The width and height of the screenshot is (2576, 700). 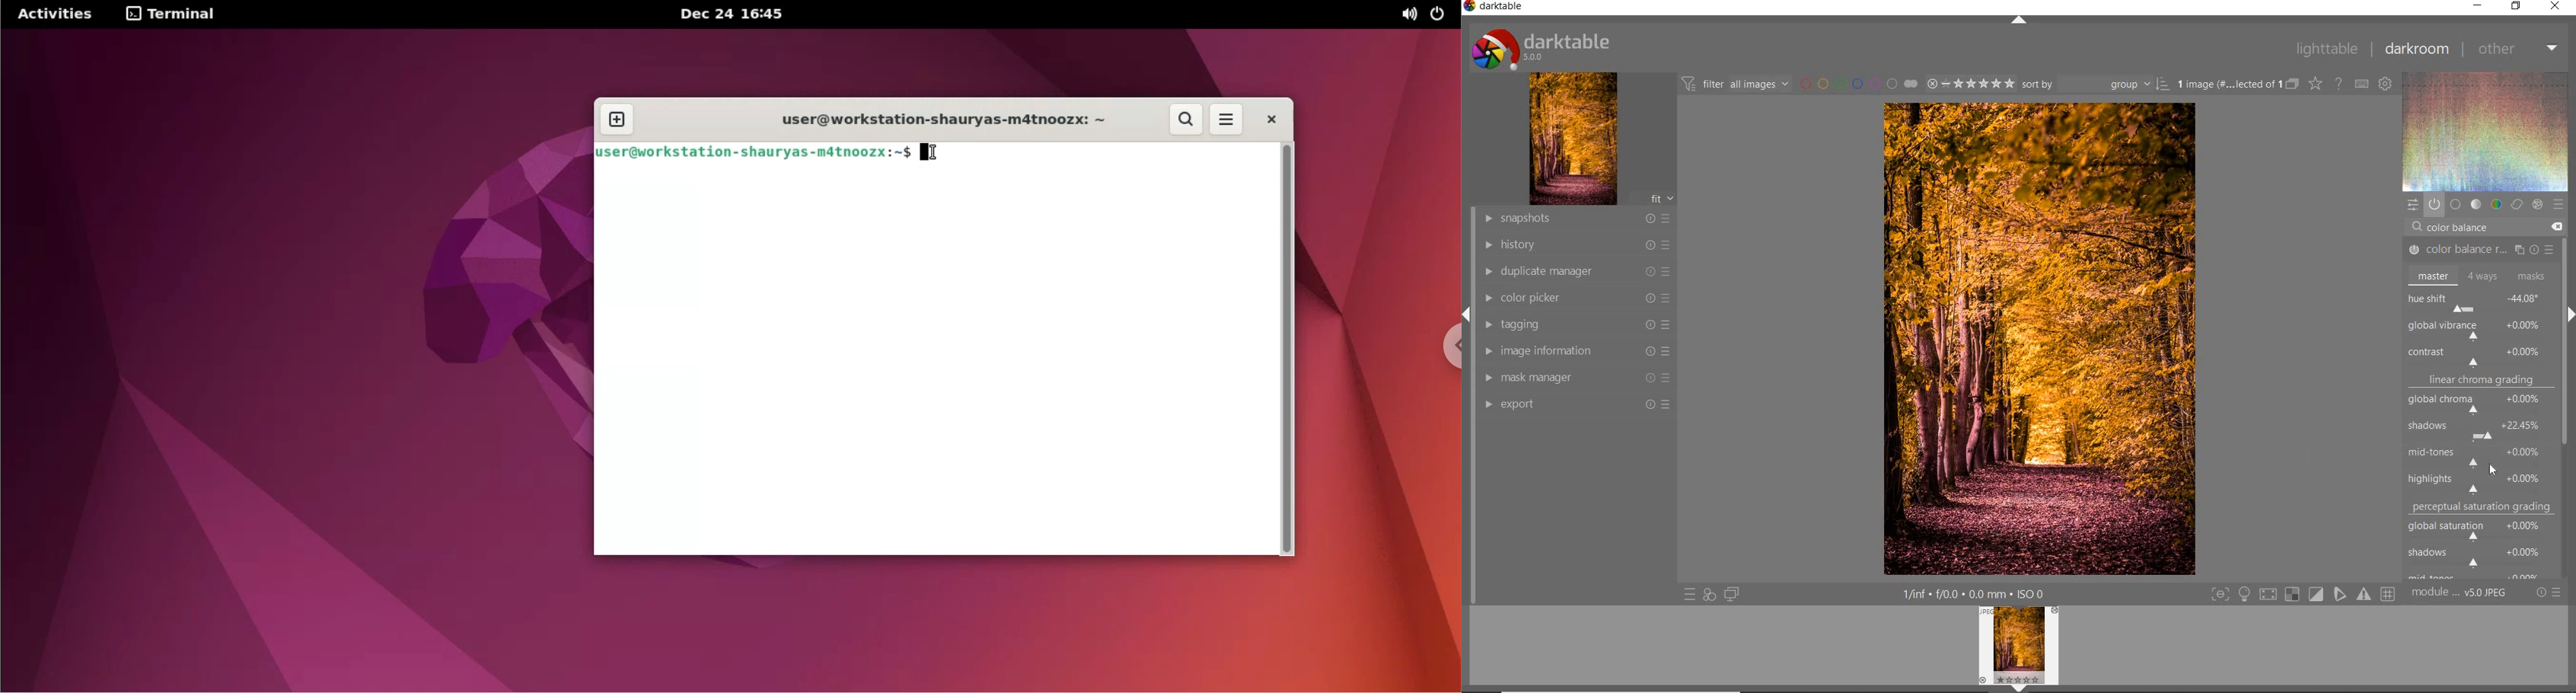 What do you see at coordinates (1578, 378) in the screenshot?
I see `mask manager` at bounding box center [1578, 378].